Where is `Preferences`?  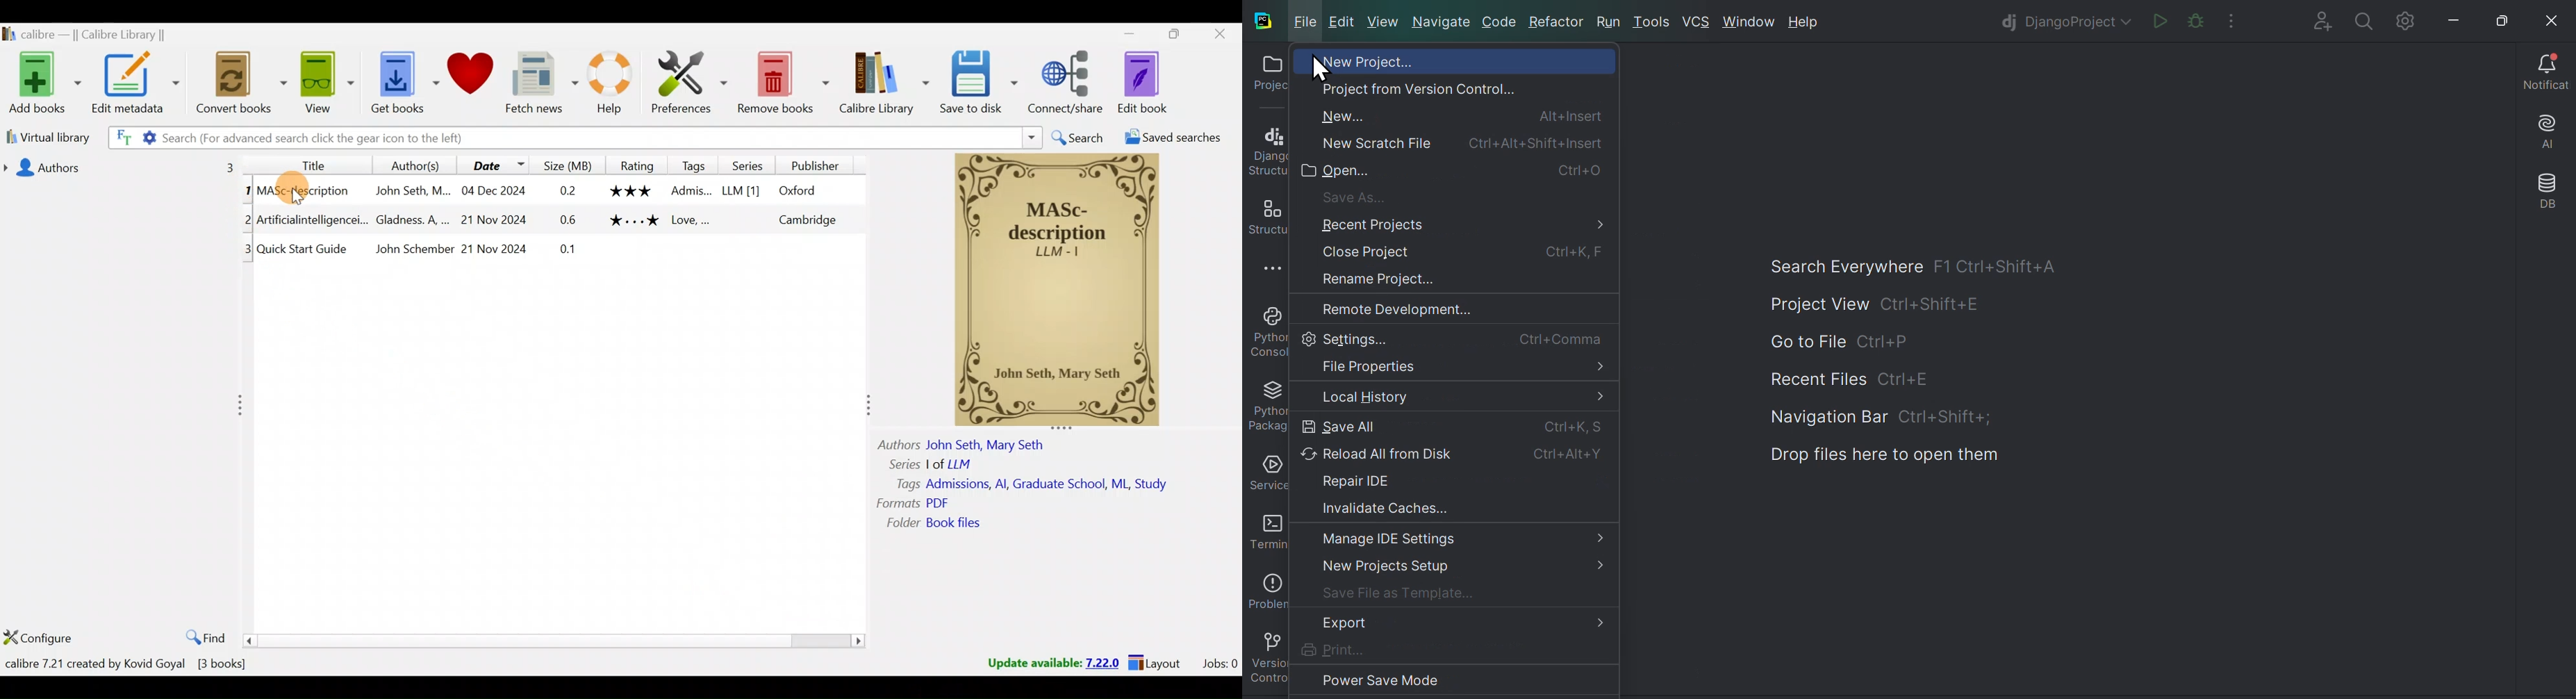 Preferences is located at coordinates (690, 82).